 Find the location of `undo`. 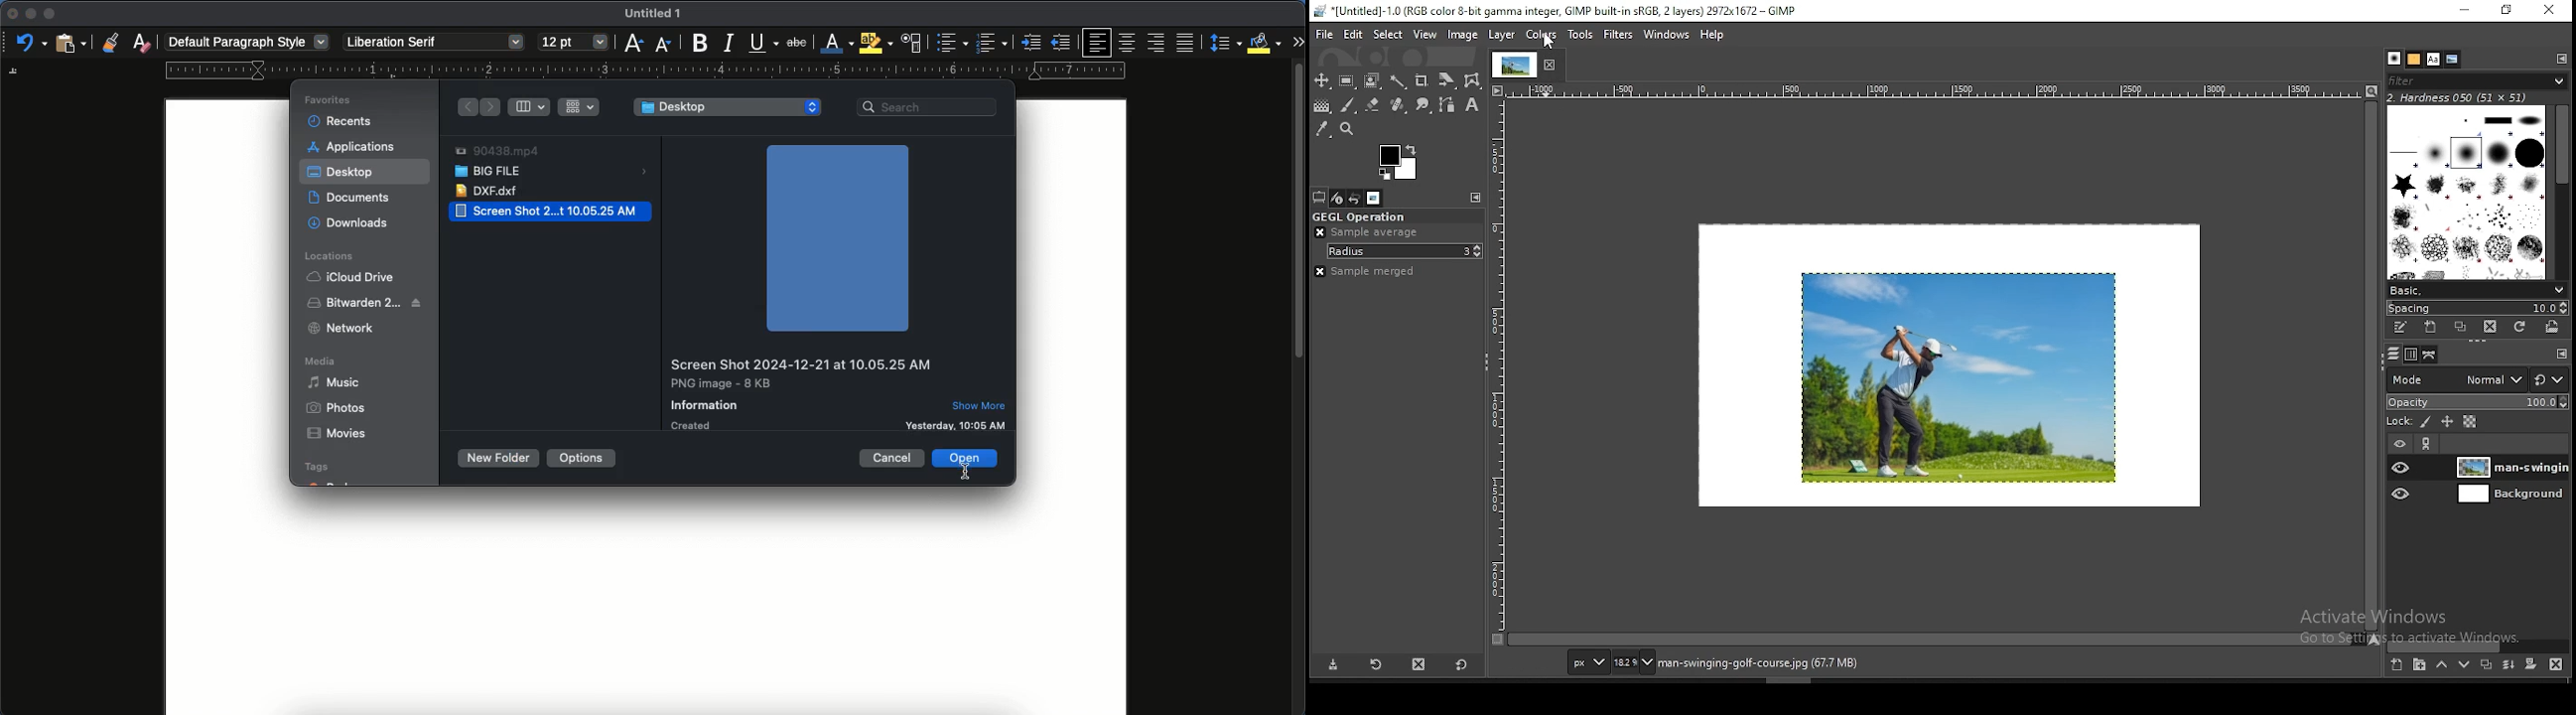

undo is located at coordinates (32, 44).